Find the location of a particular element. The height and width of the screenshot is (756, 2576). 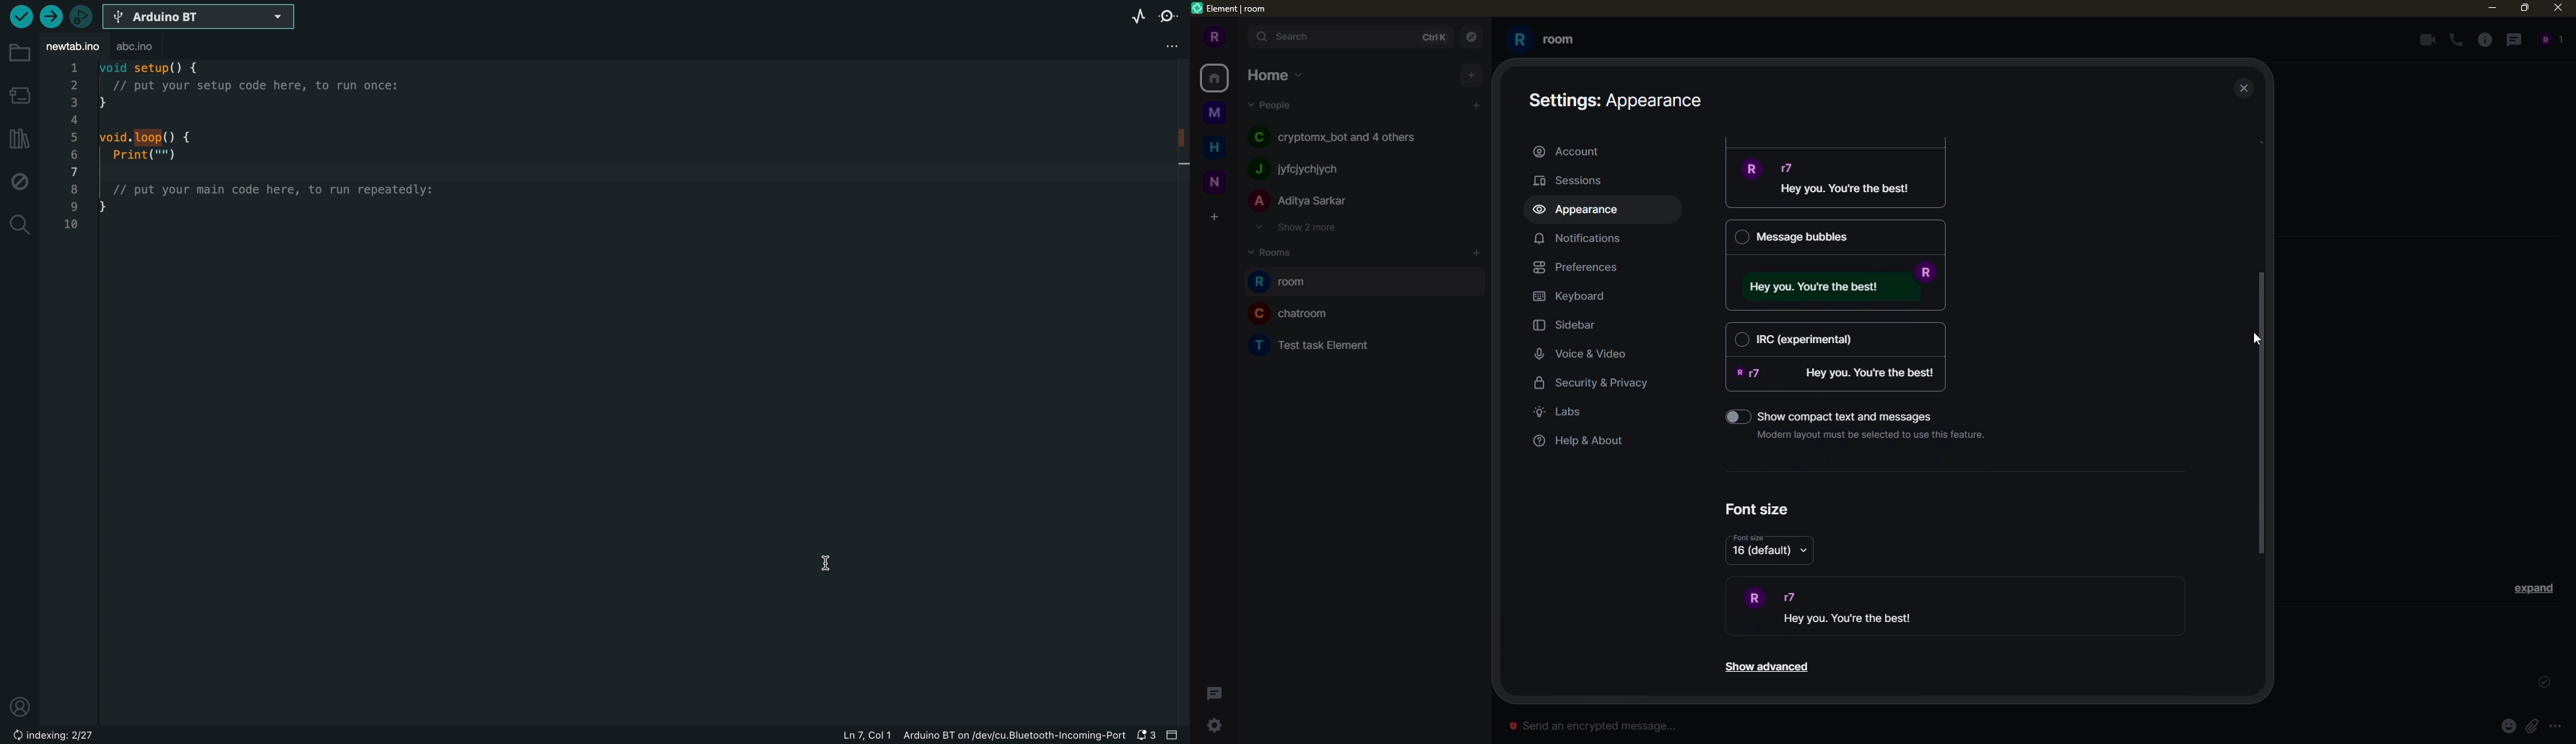

labs is located at coordinates (1562, 412).